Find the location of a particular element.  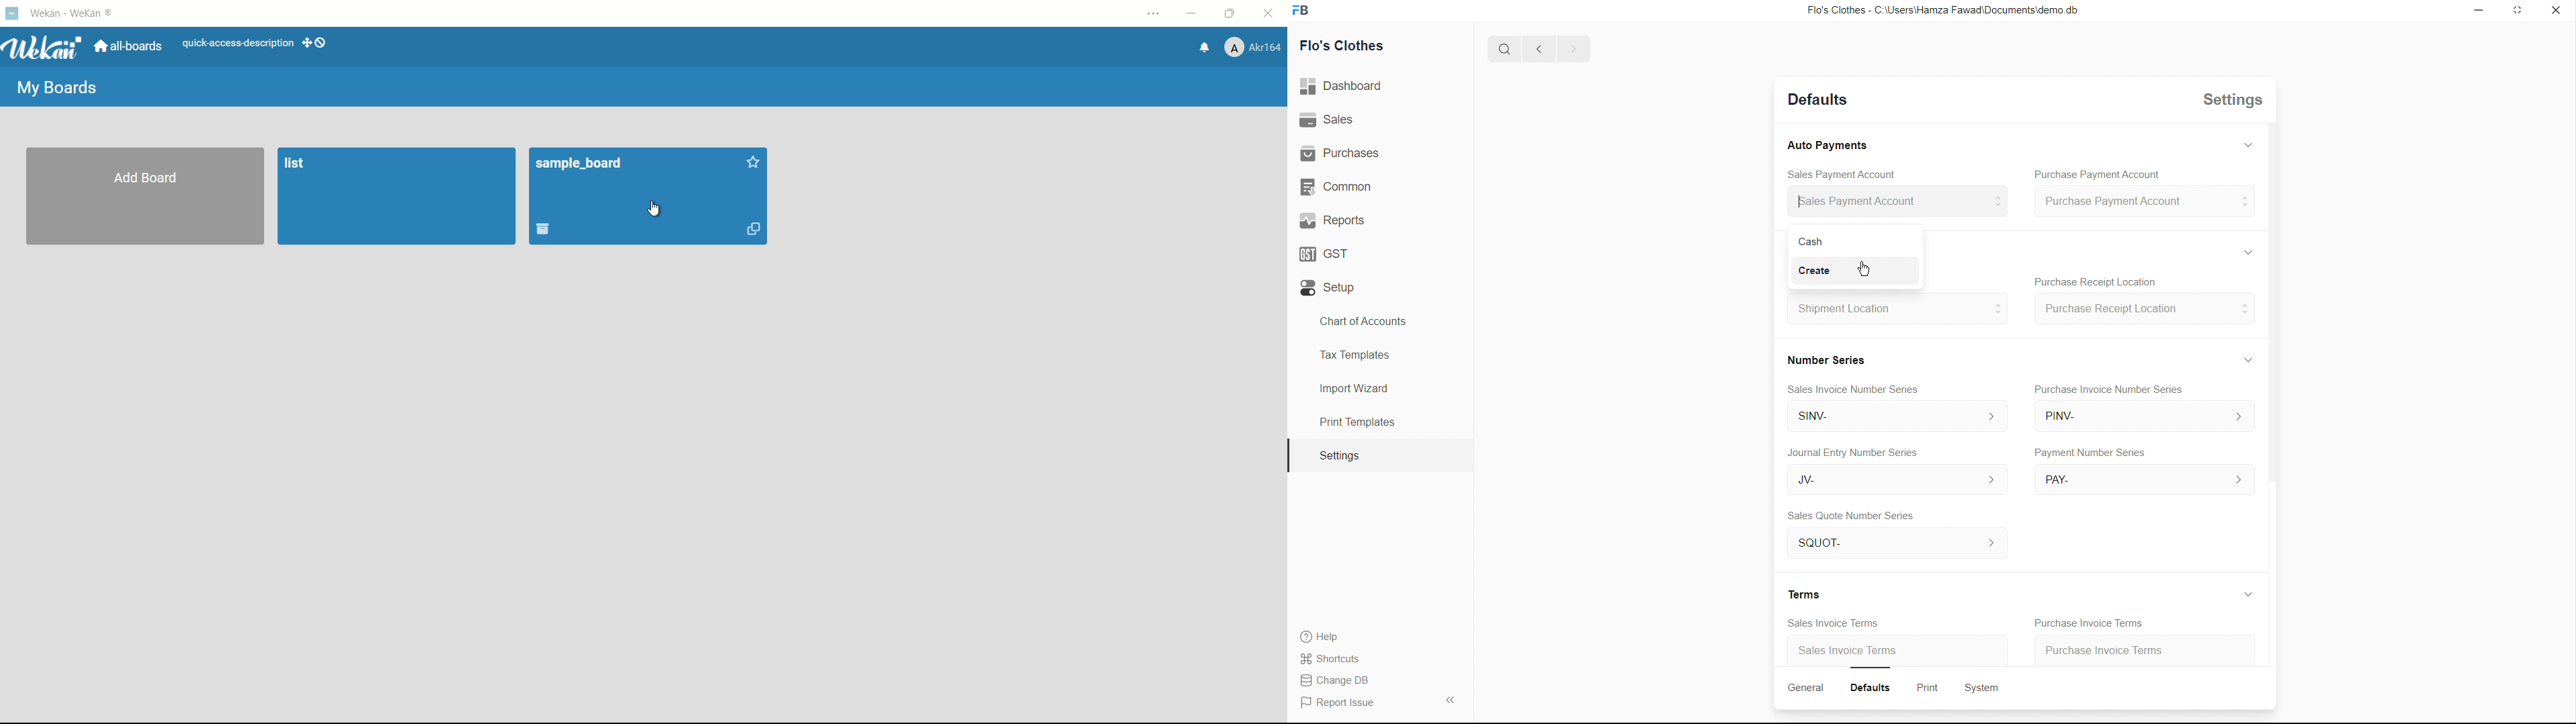

show-desktop-drag-handles is located at coordinates (315, 43).